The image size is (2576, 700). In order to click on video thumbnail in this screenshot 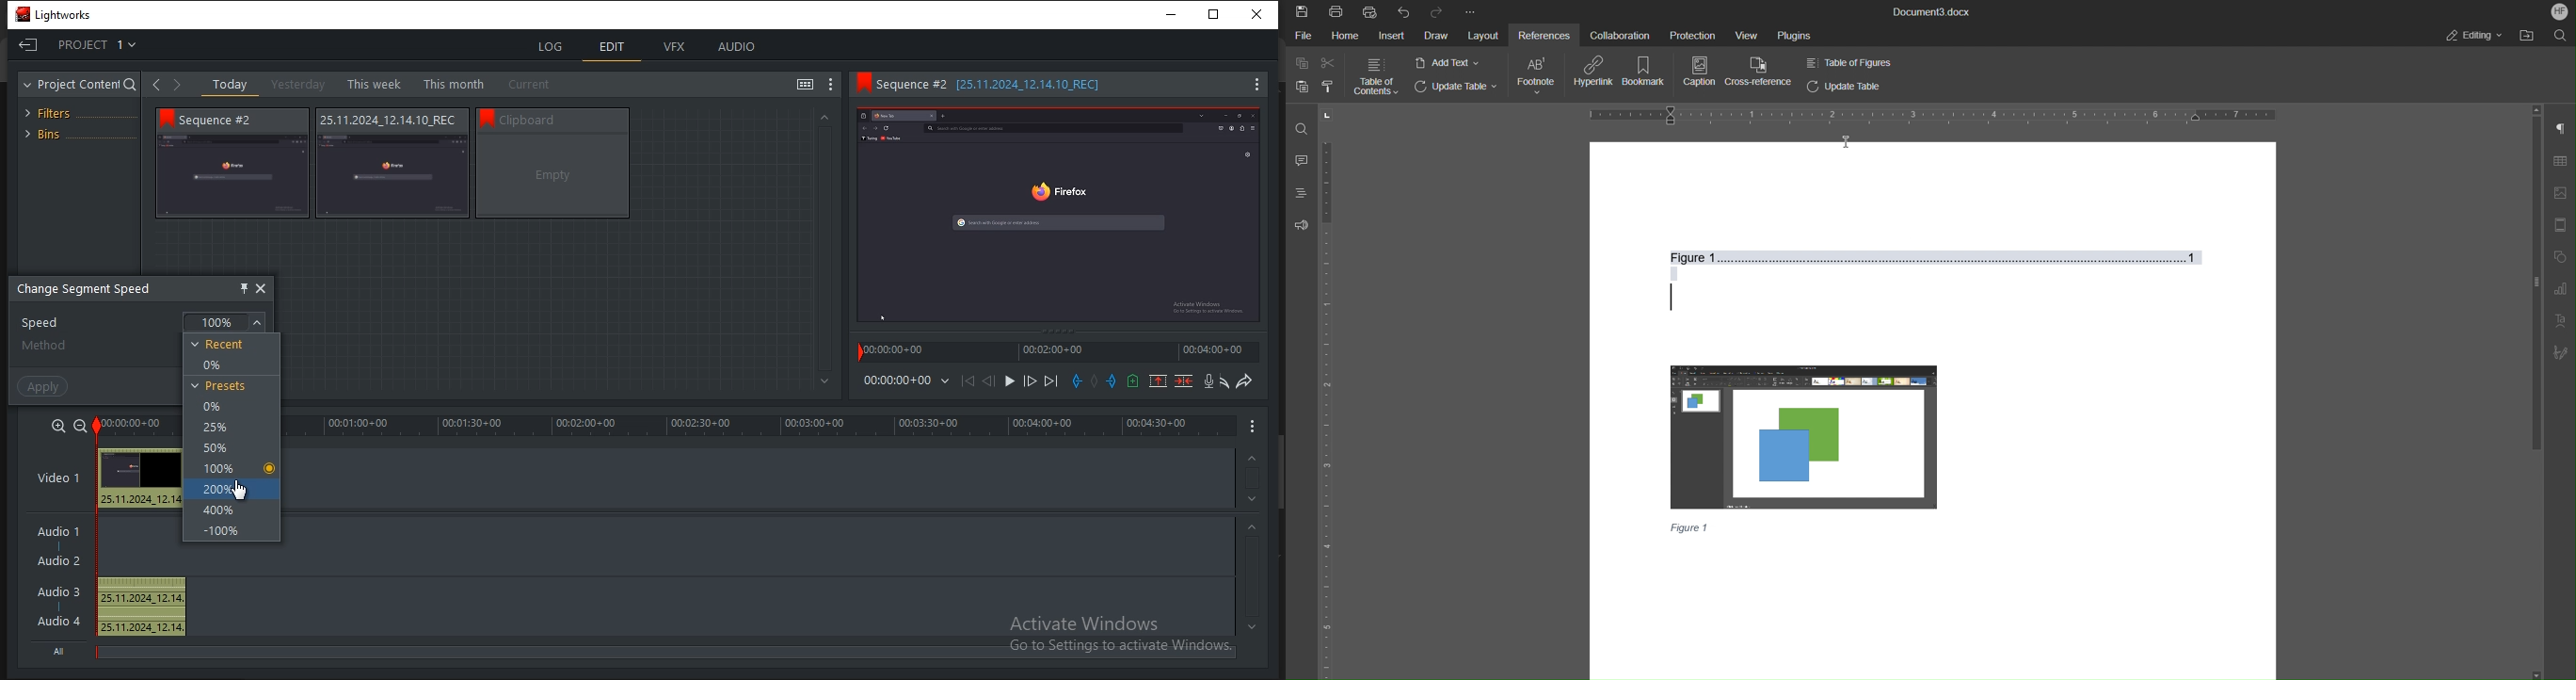, I will do `click(394, 176)`.